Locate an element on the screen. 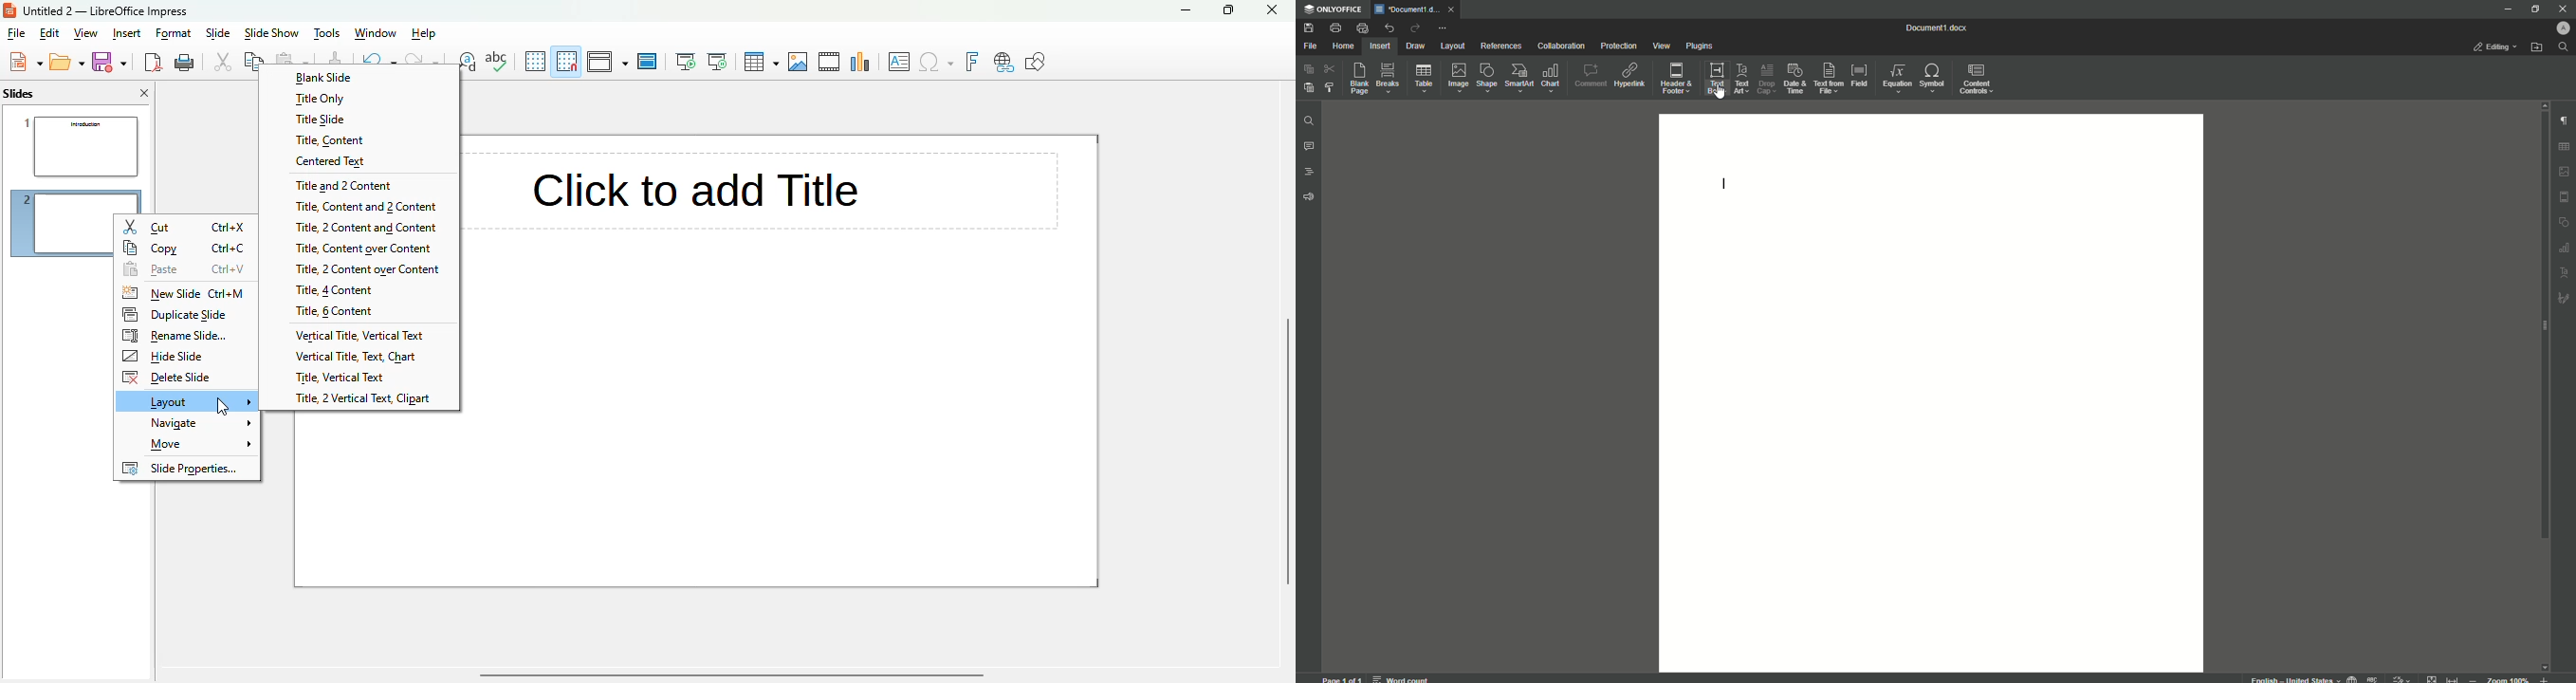  More Actions is located at coordinates (1442, 29).